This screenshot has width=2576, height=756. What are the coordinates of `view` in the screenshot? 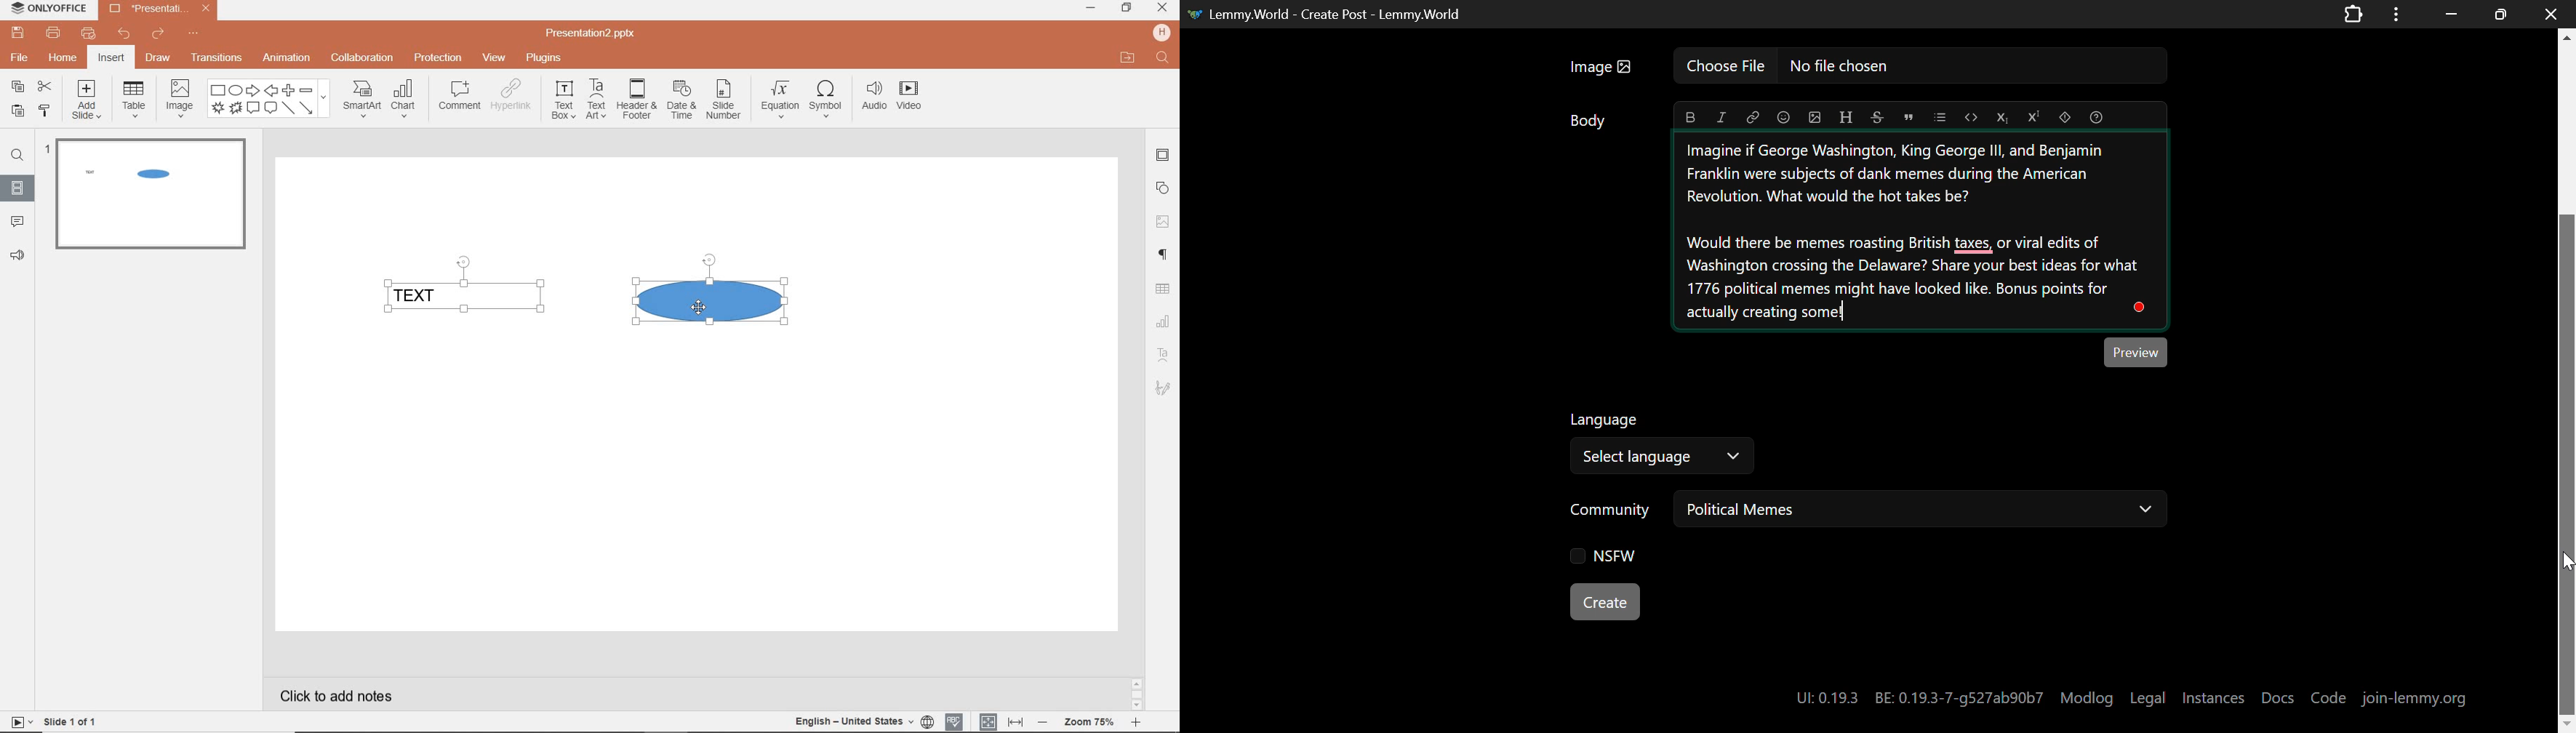 It's located at (492, 58).